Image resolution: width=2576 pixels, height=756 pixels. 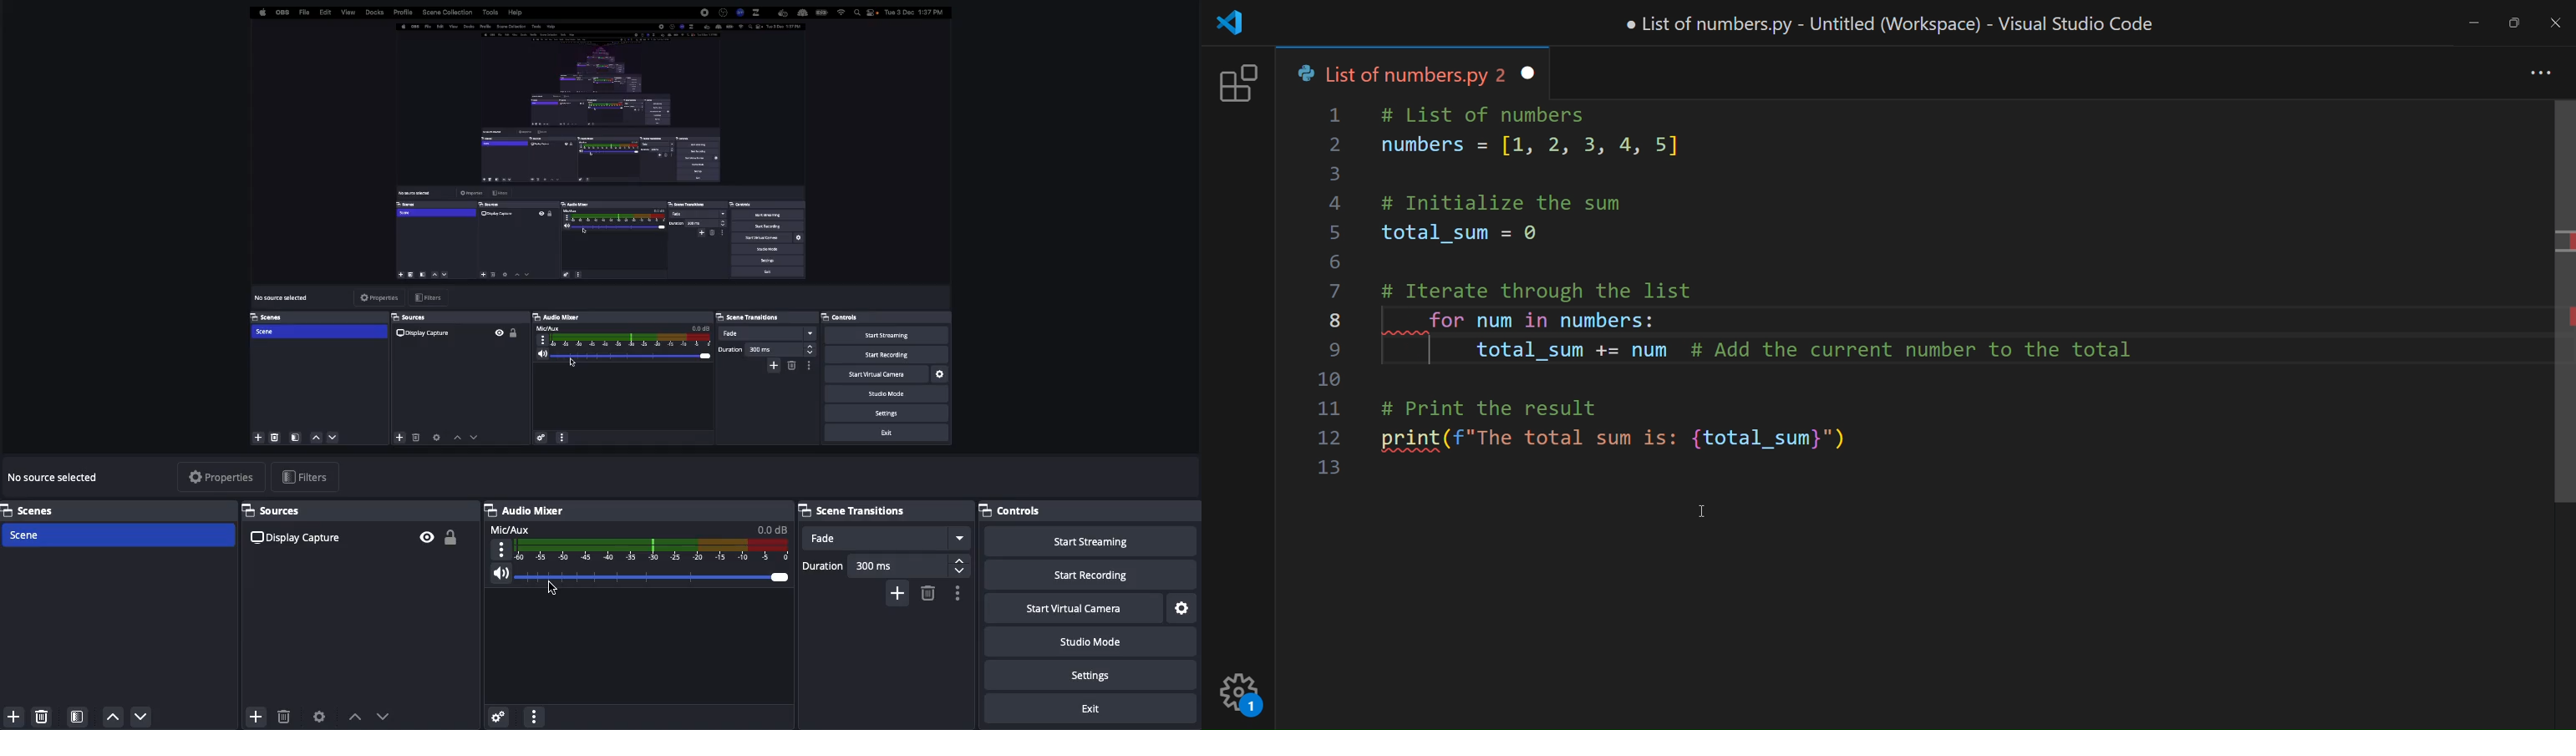 What do you see at coordinates (533, 715) in the screenshot?
I see `More` at bounding box center [533, 715].